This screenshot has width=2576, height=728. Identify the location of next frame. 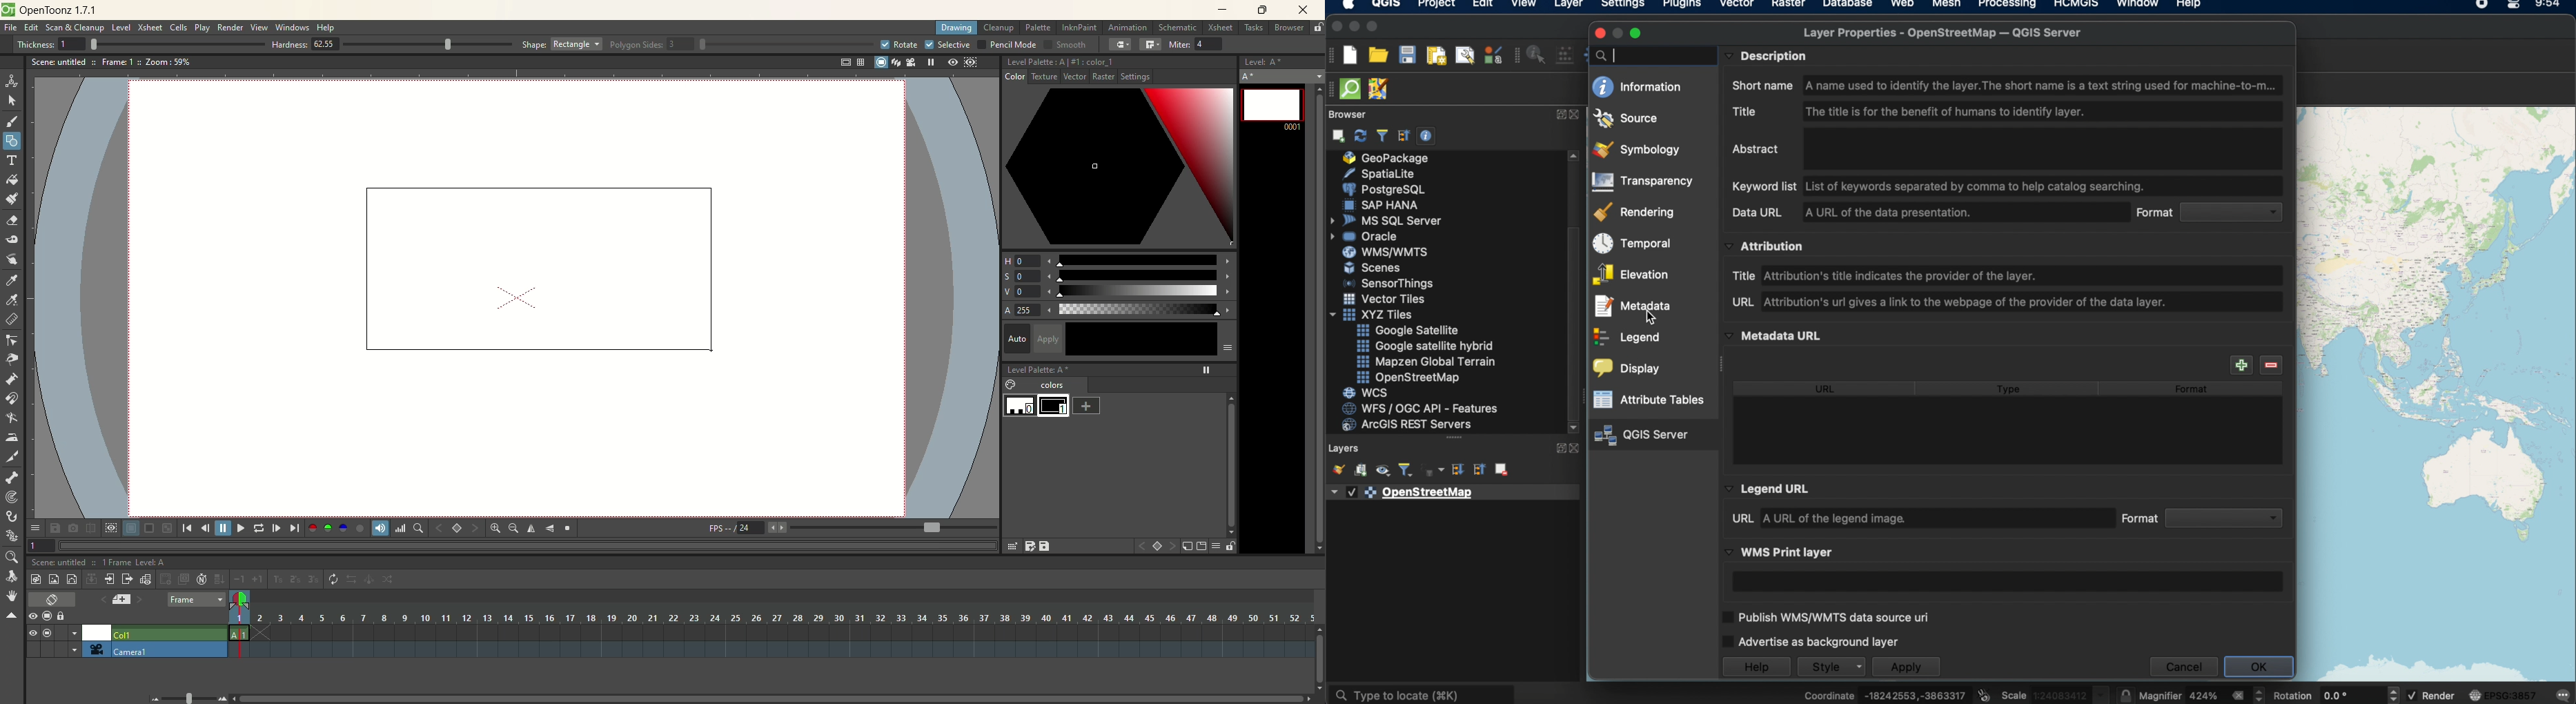
(275, 528).